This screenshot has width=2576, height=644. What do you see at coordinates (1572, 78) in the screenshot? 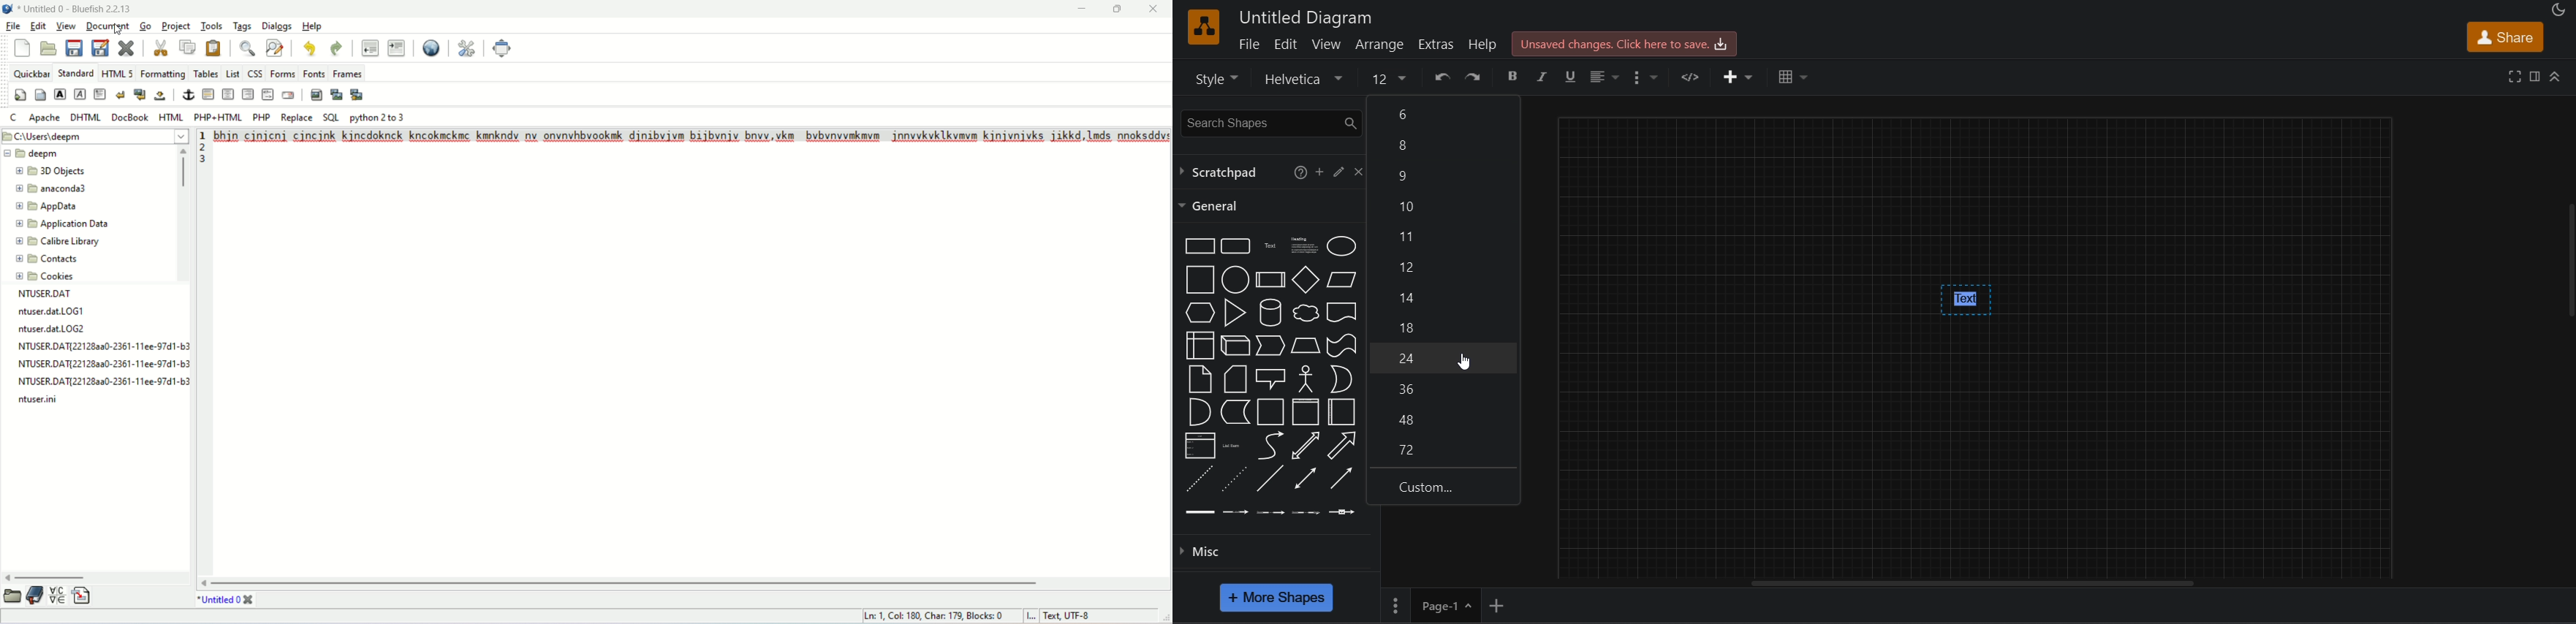
I see `underline` at bounding box center [1572, 78].